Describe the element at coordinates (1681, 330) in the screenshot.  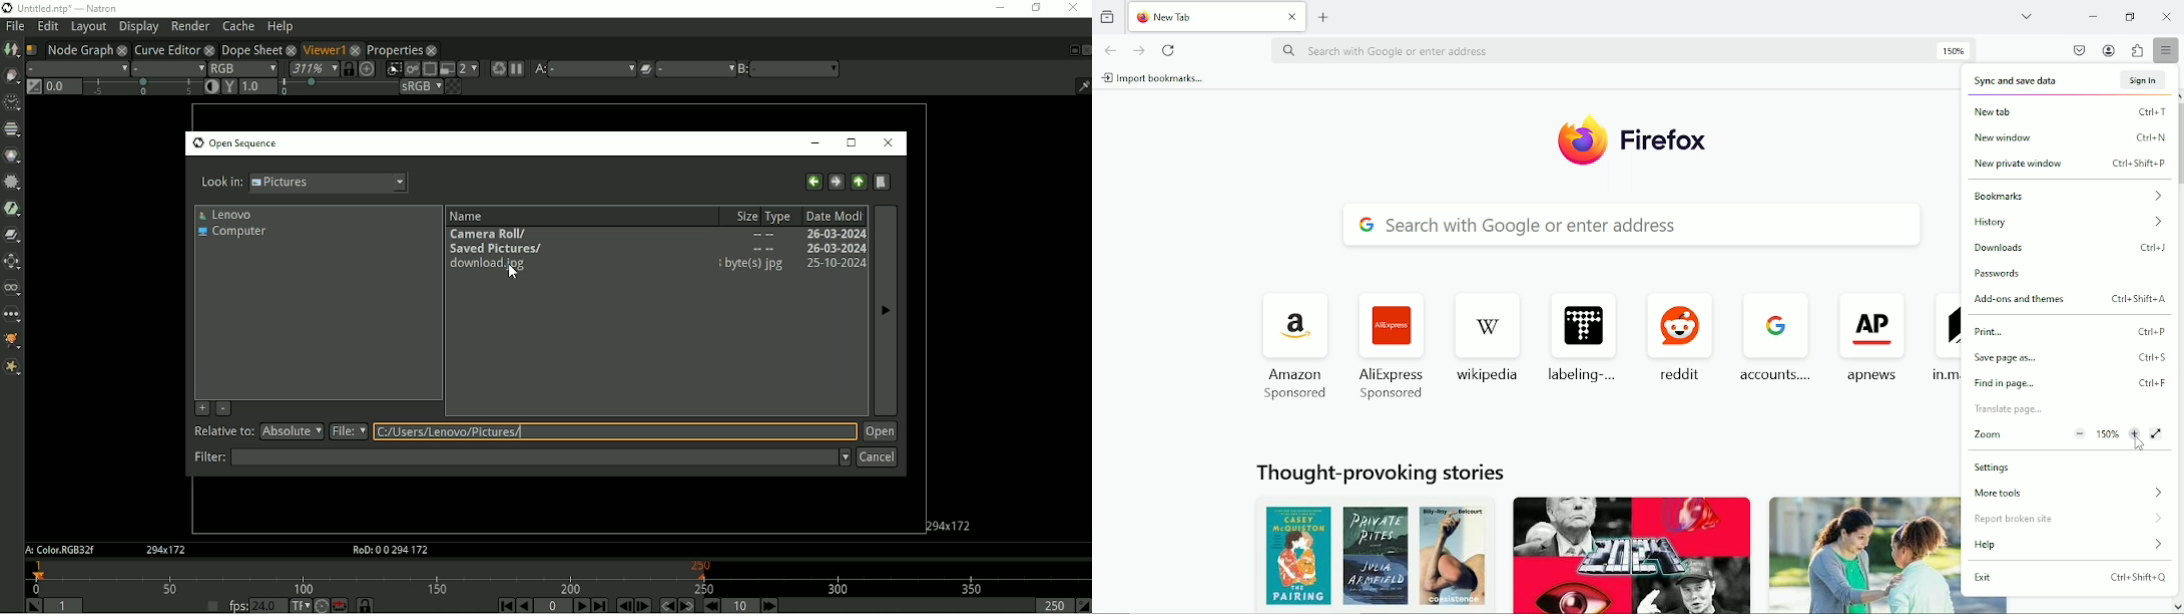
I see `reddit` at that location.